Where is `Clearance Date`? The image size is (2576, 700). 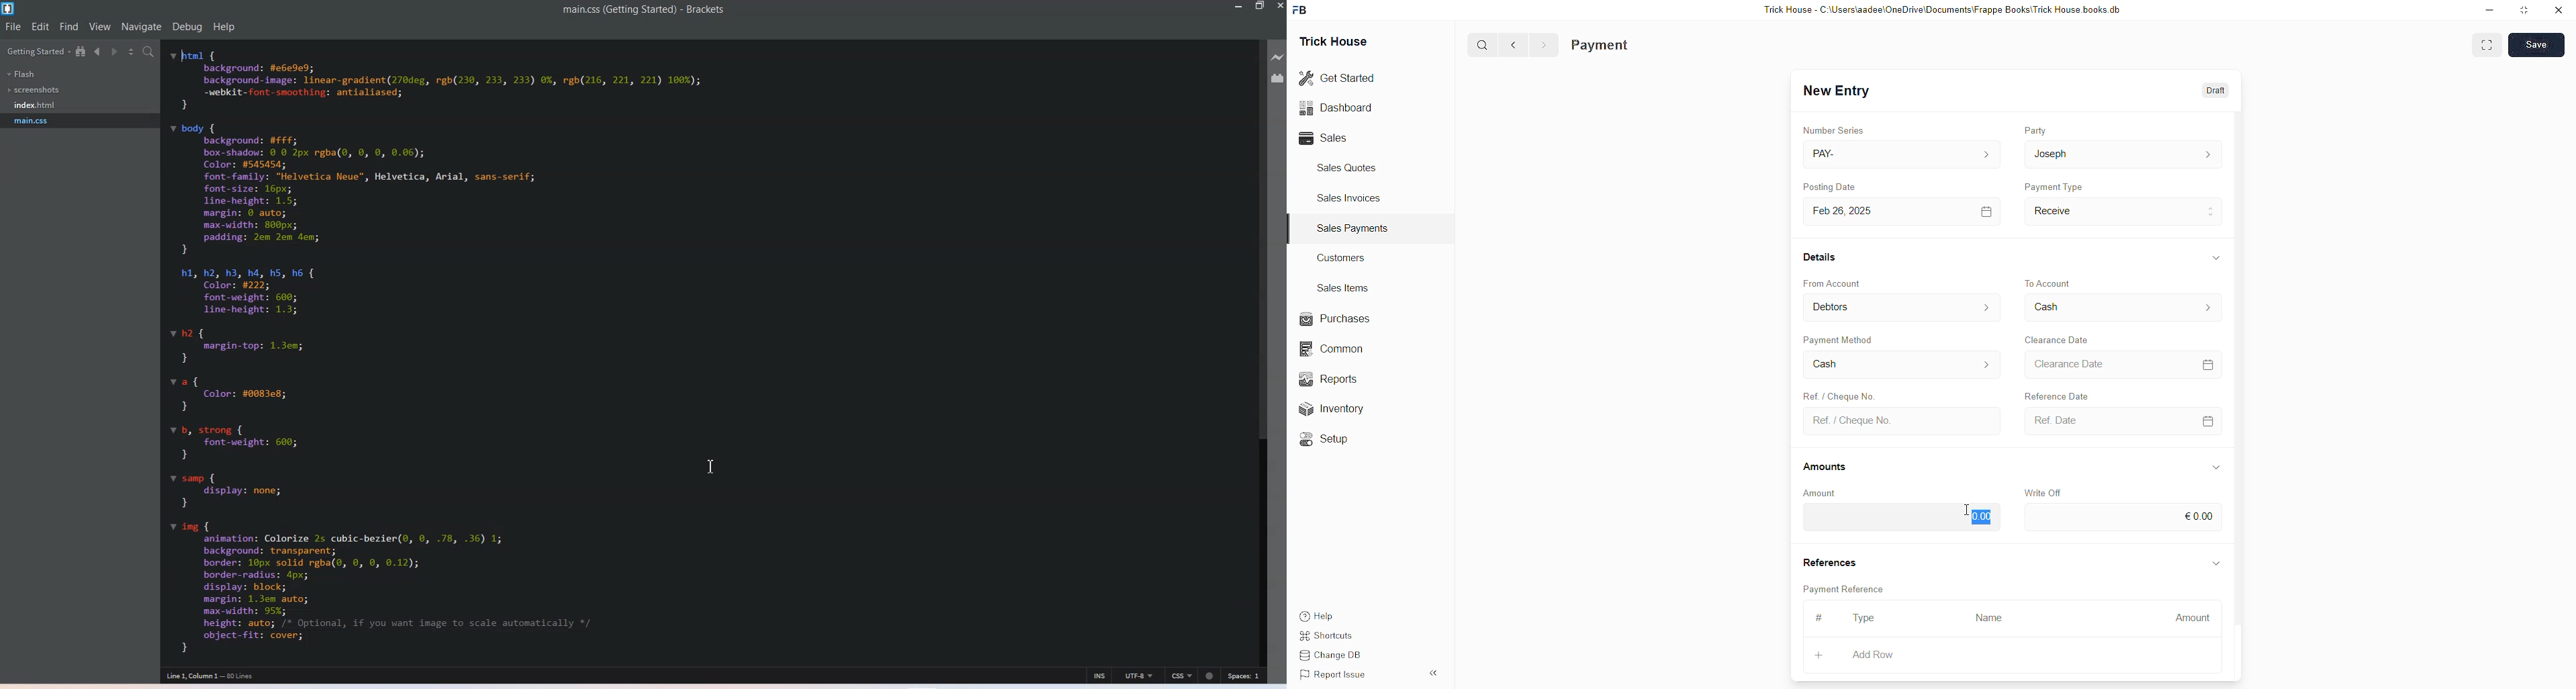 Clearance Date is located at coordinates (2058, 340).